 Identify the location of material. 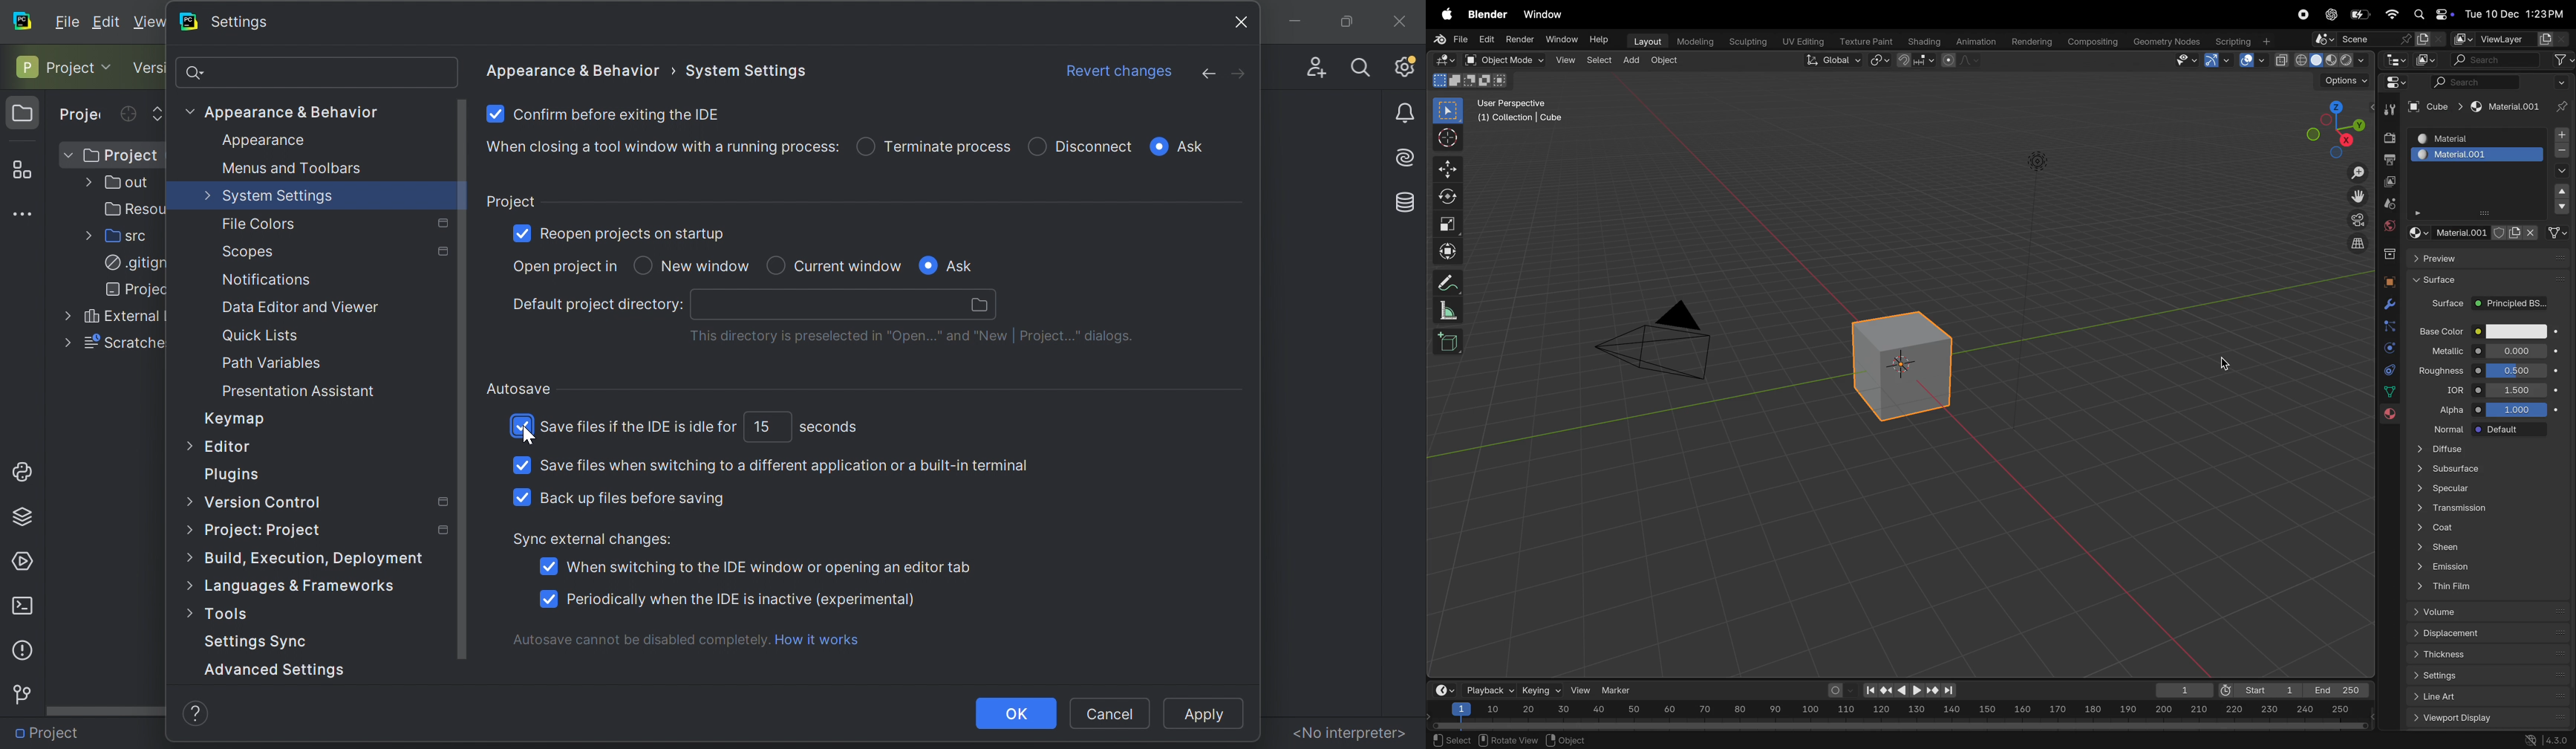
(2504, 108).